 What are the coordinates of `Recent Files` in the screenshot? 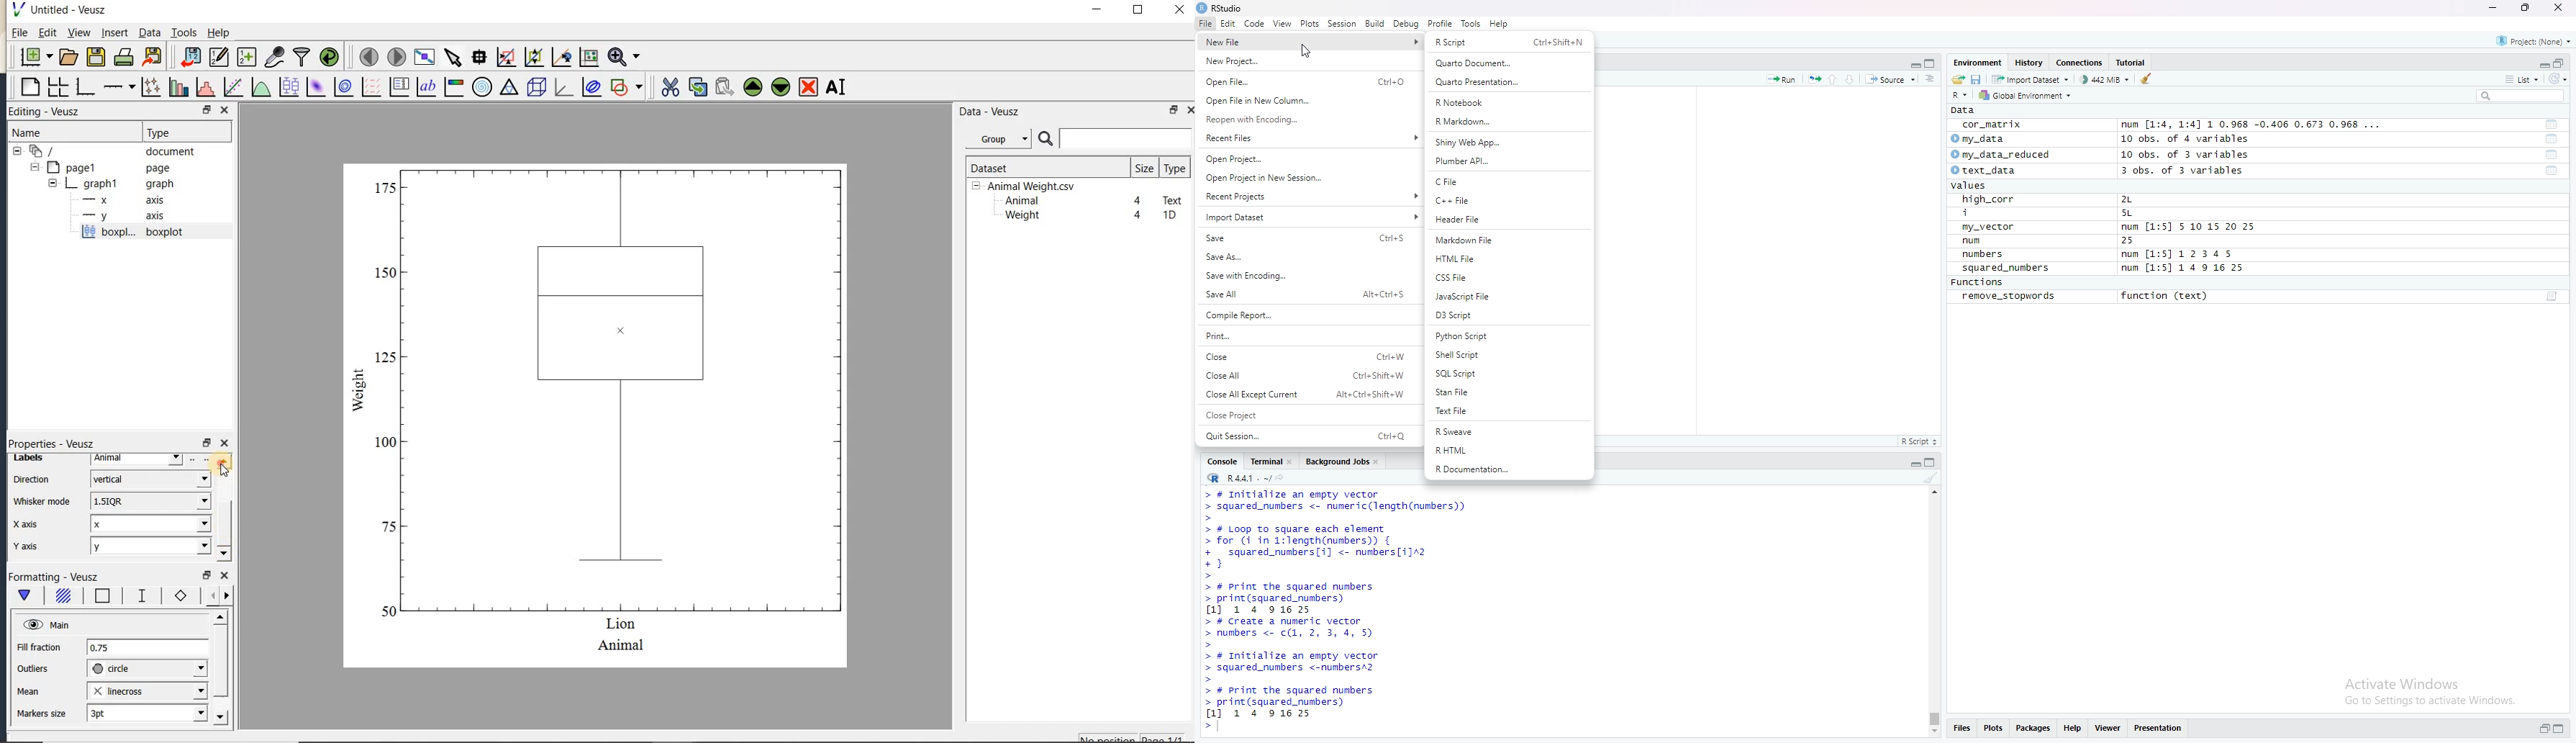 It's located at (1307, 138).